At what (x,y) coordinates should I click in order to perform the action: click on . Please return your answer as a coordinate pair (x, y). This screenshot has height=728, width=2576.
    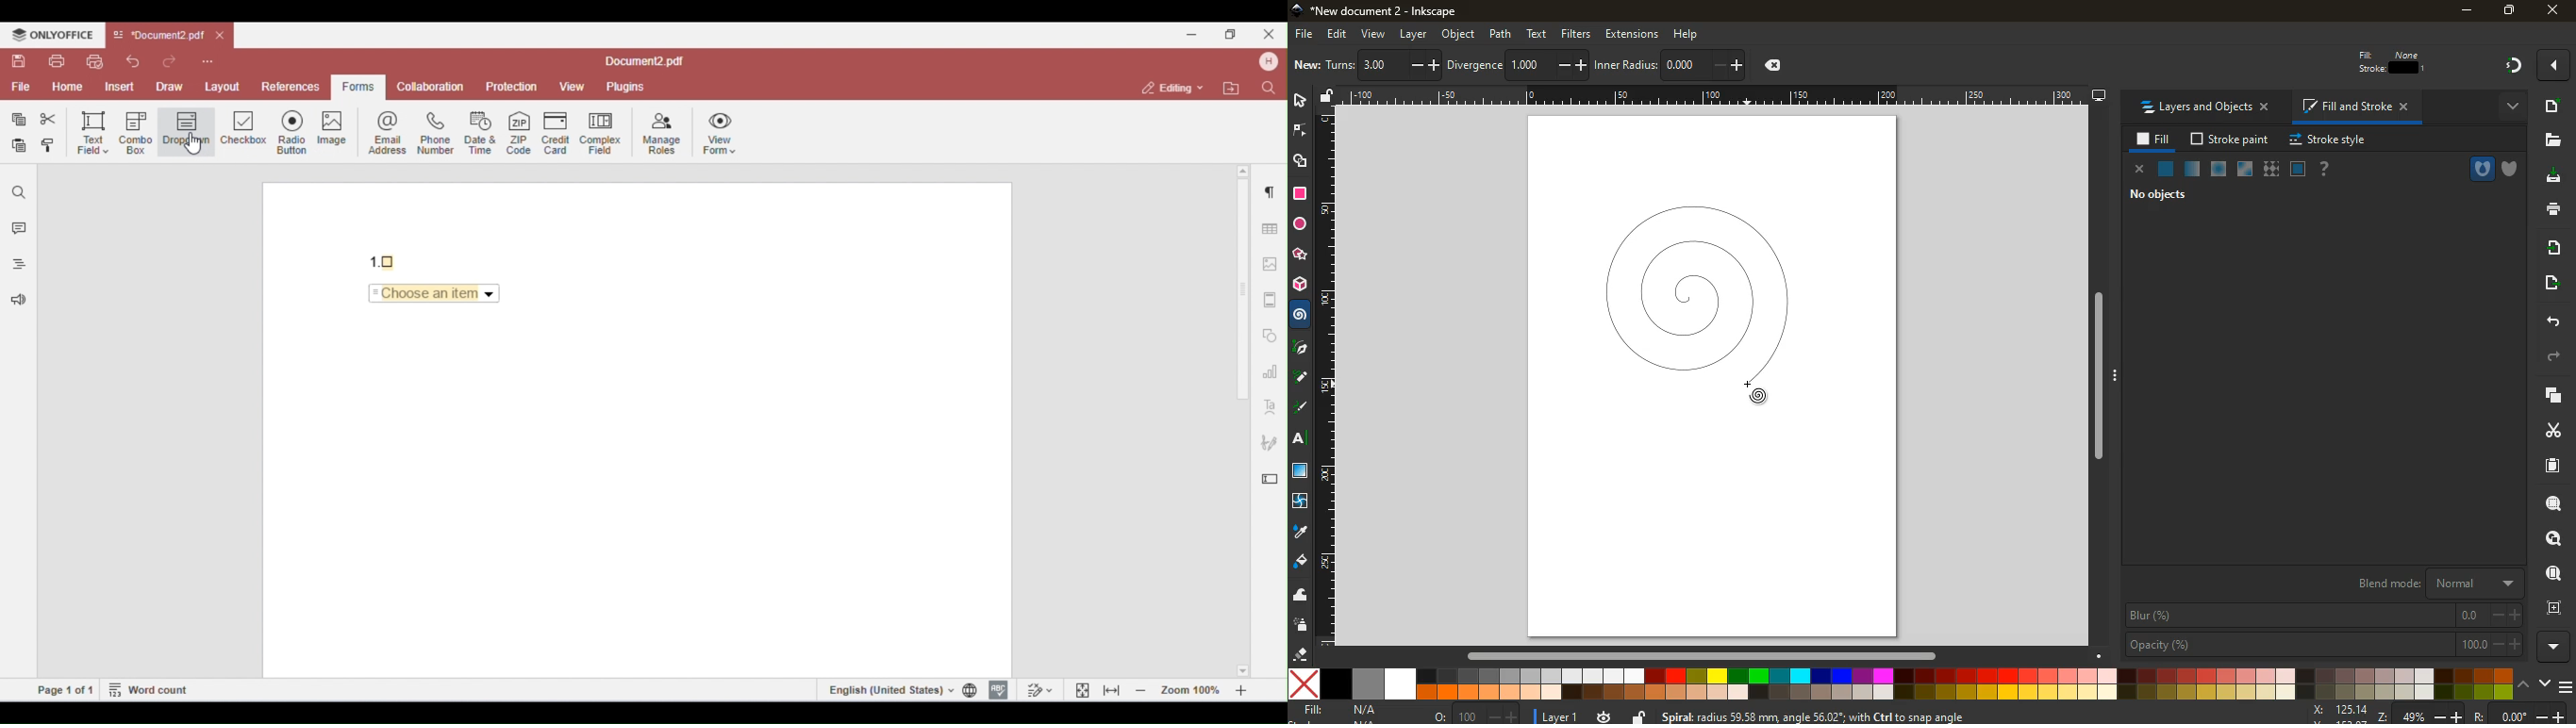
    Looking at the image, I should click on (1325, 381).